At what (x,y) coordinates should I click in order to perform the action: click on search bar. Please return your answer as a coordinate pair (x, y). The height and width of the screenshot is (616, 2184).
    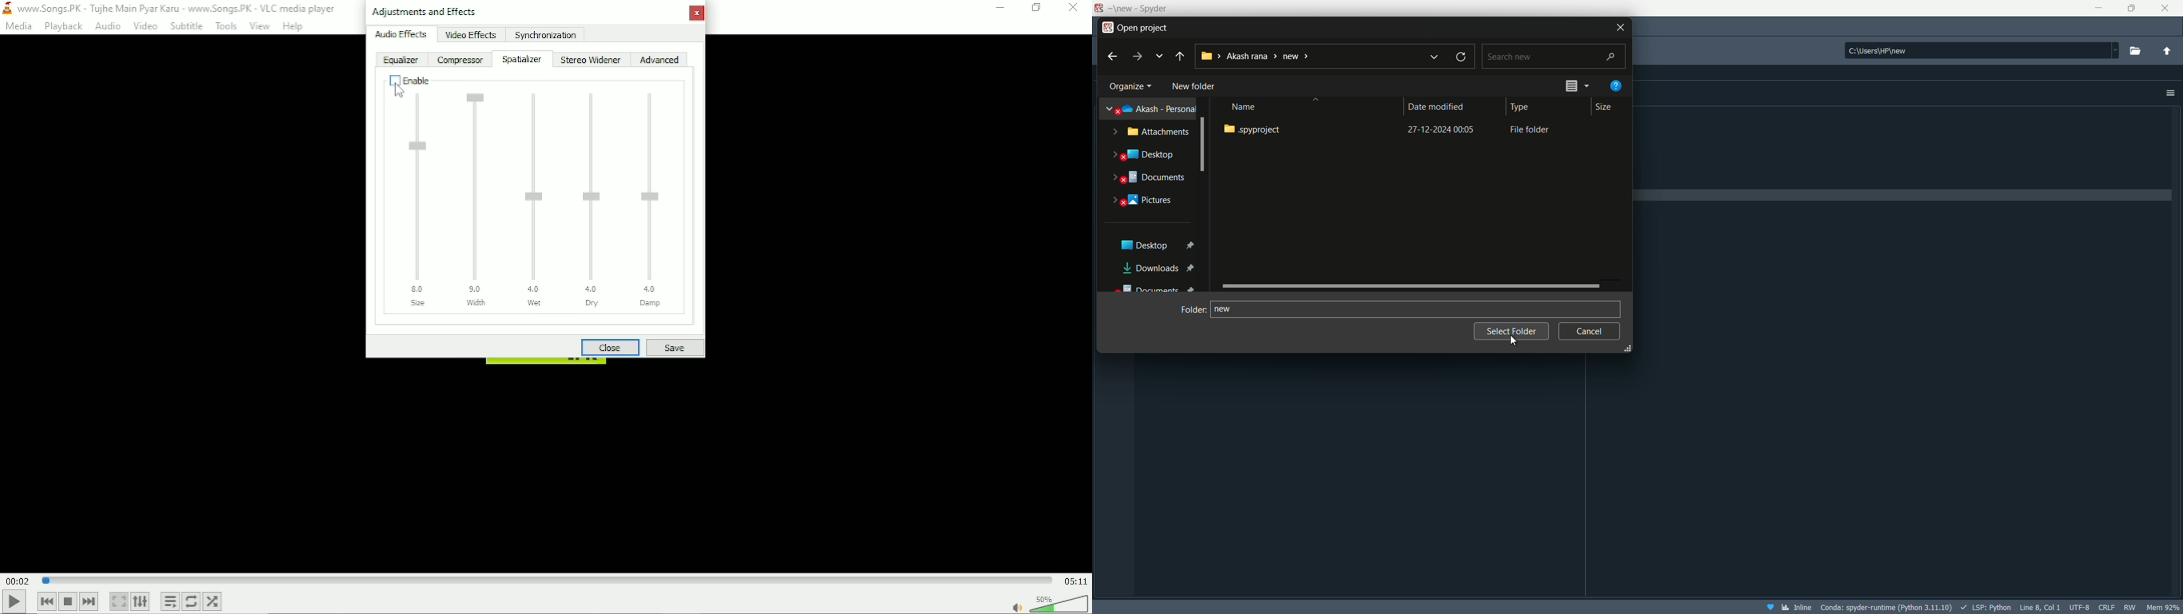
    Looking at the image, I should click on (1554, 55).